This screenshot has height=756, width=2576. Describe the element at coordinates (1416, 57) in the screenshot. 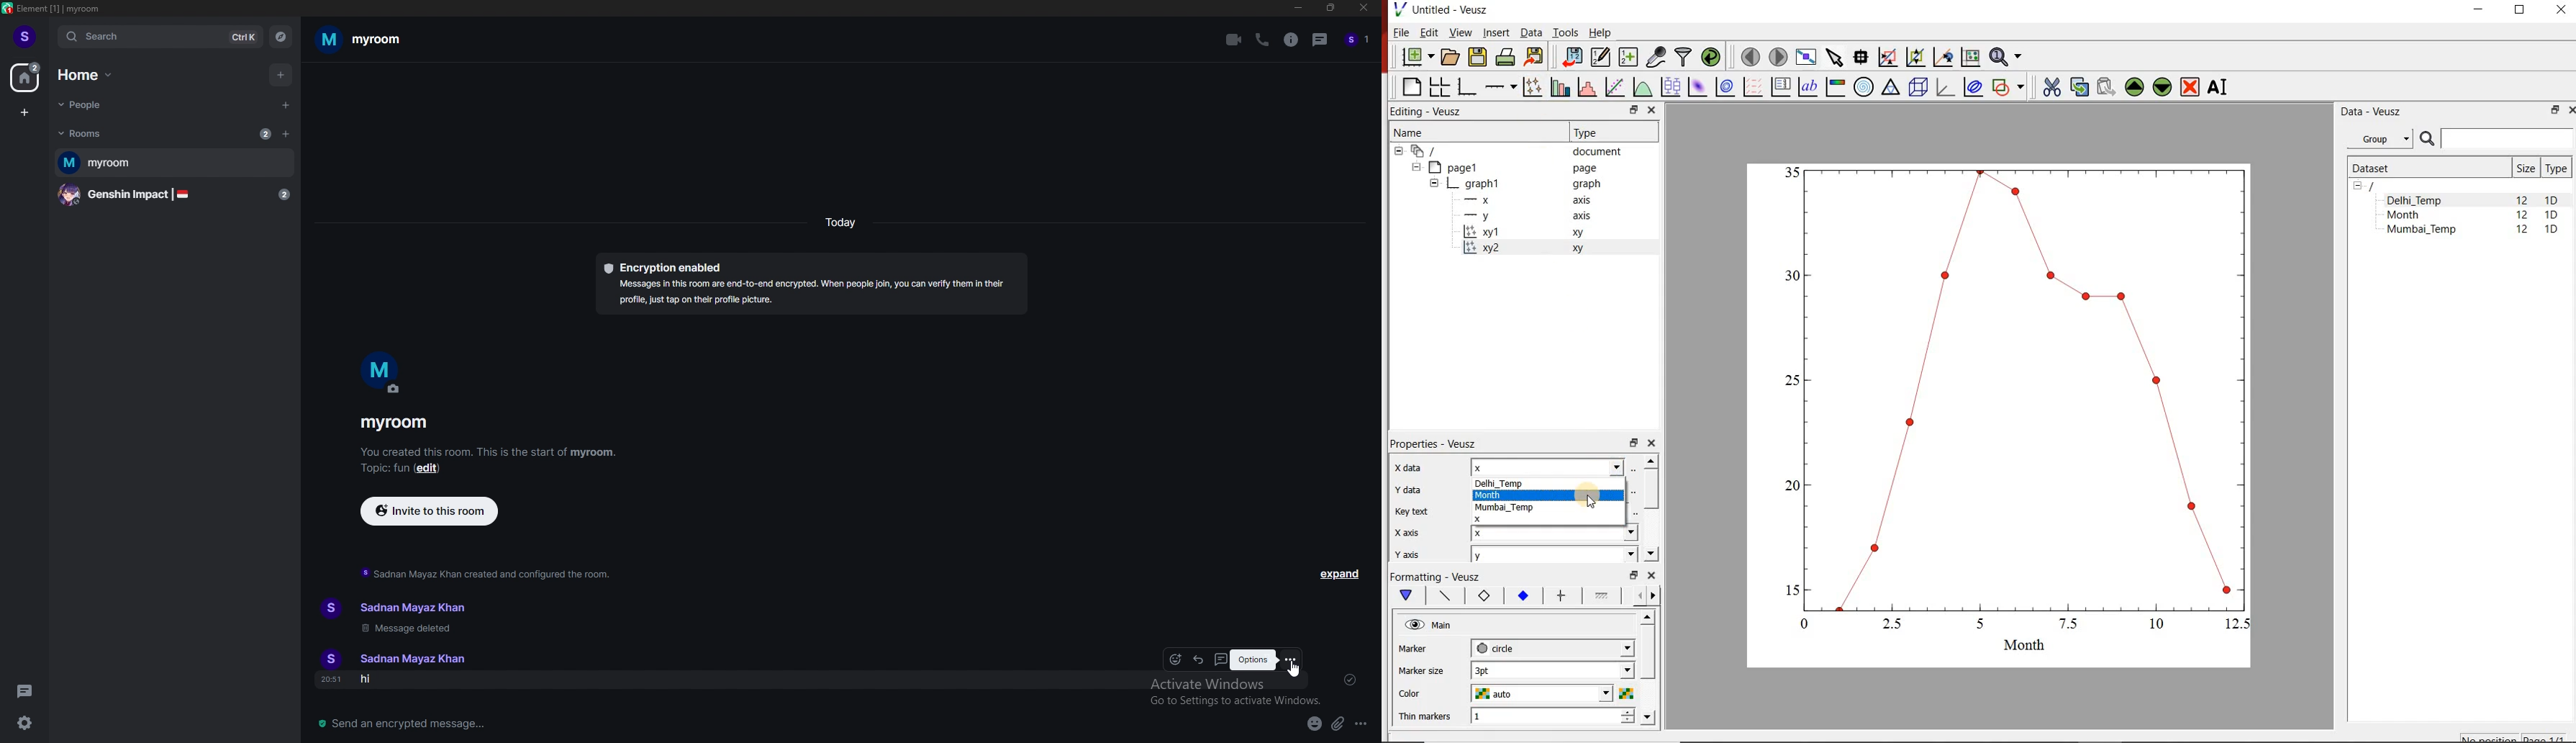

I see `new document` at that location.